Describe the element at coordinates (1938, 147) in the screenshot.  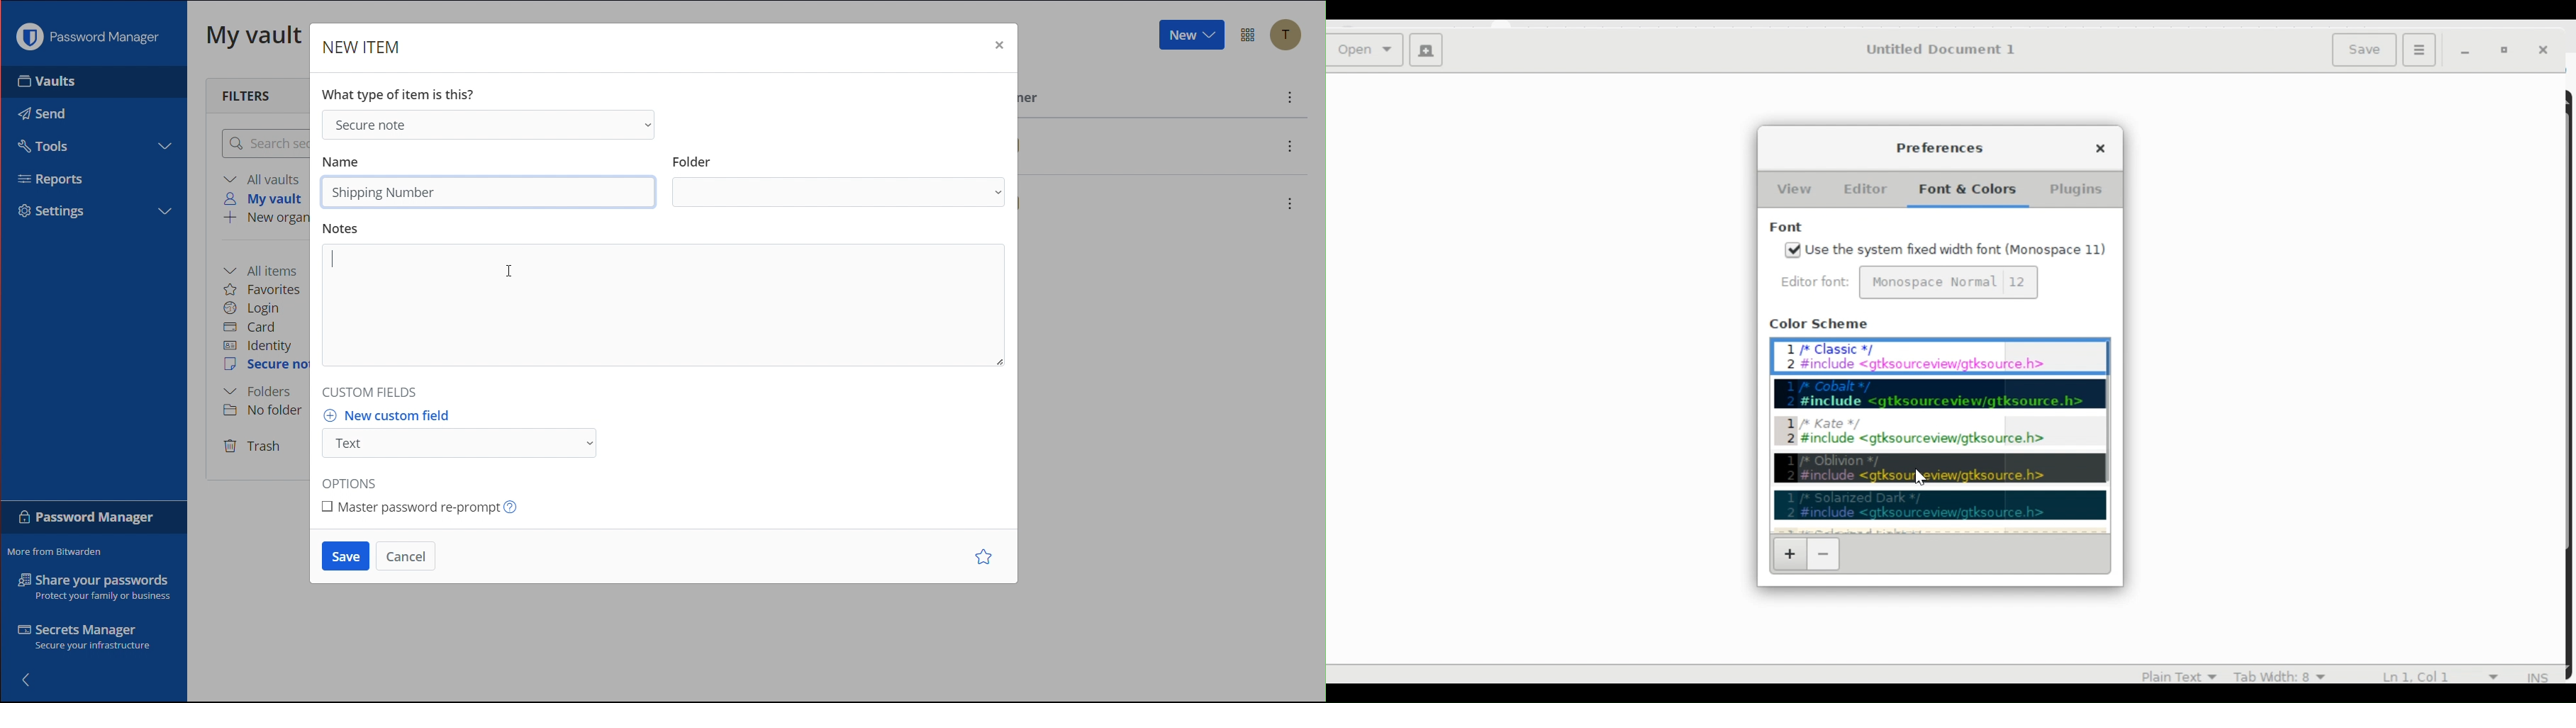
I see `Preferences` at that location.